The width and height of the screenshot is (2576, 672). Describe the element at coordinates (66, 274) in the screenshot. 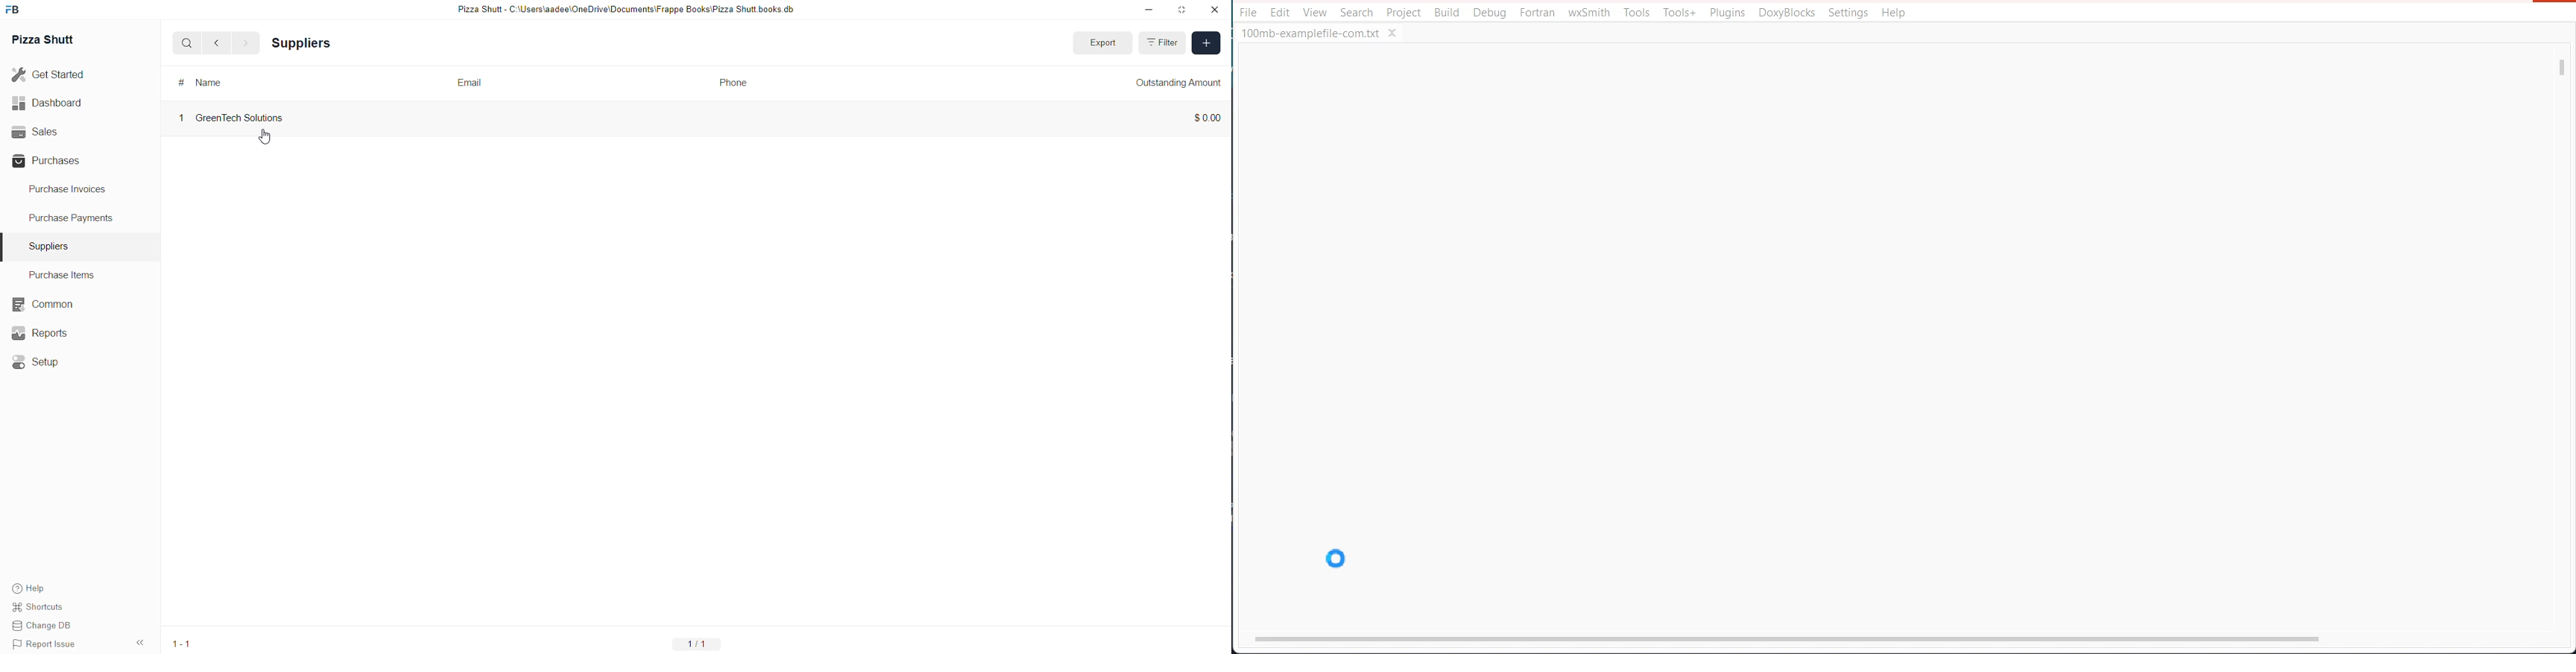

I see `Purchase Items` at that location.